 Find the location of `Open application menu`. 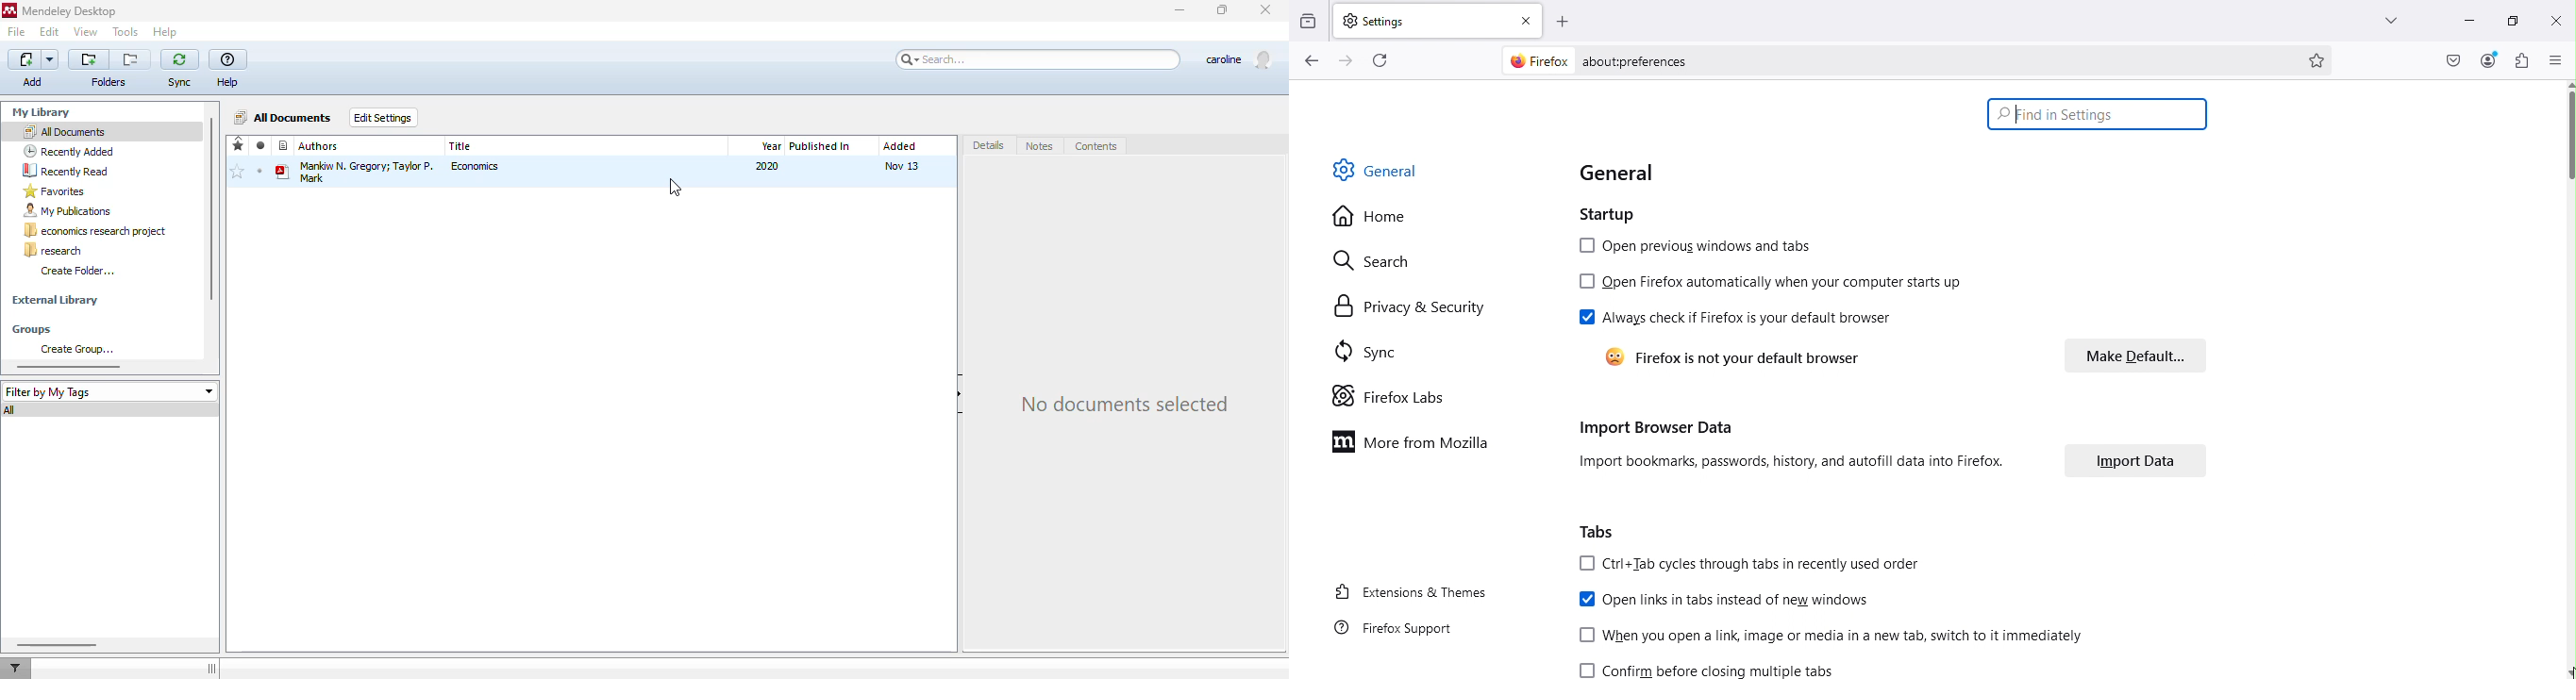

Open application menu is located at coordinates (2556, 59).